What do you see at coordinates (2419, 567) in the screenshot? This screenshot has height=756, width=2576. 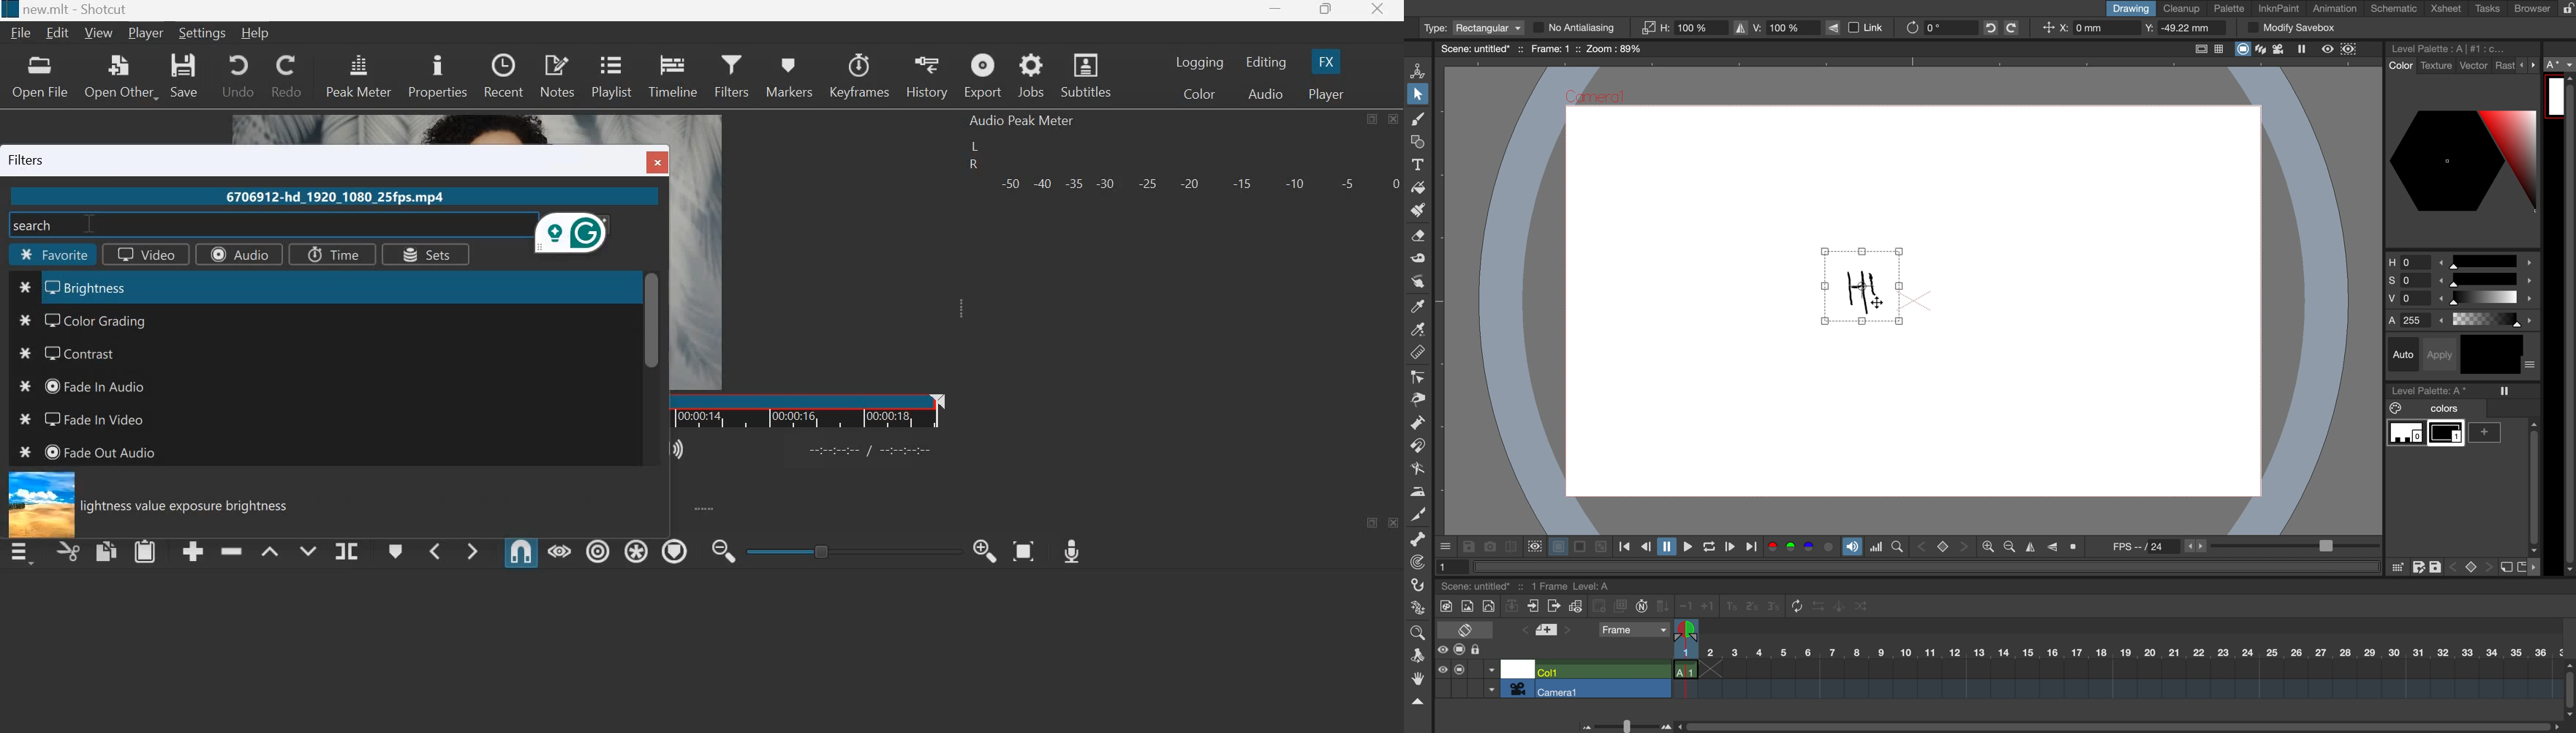 I see `save as` at bounding box center [2419, 567].